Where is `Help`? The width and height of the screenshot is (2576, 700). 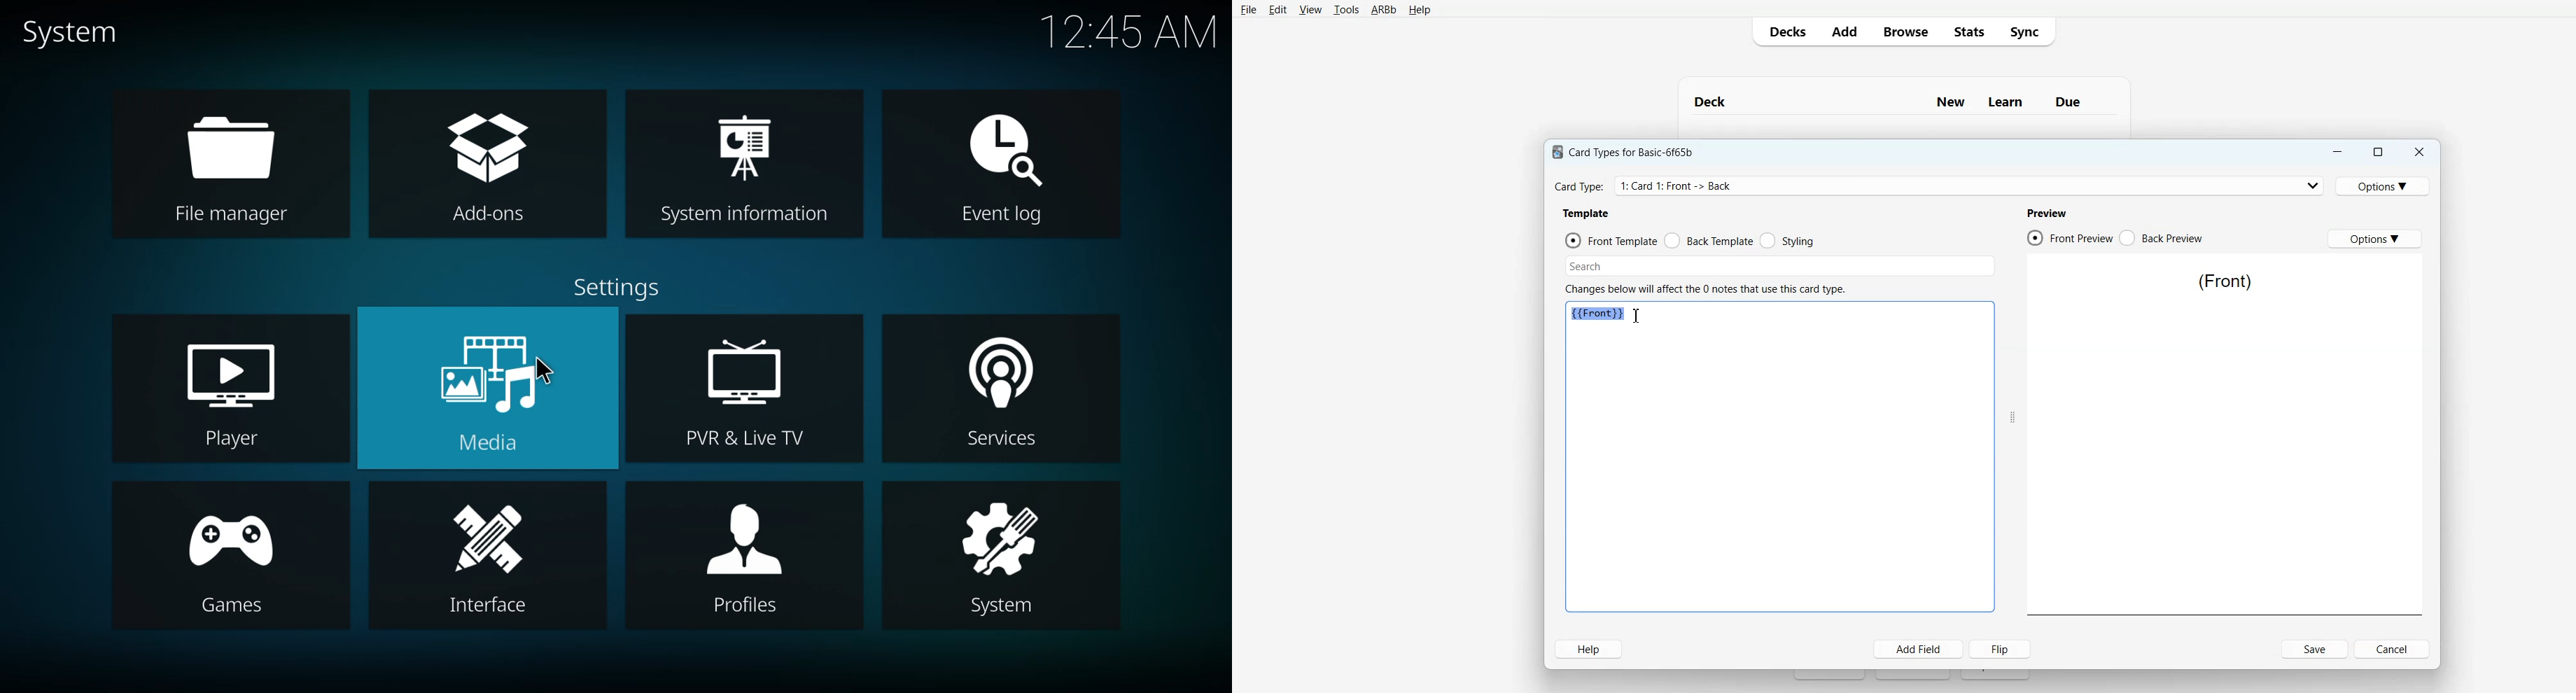
Help is located at coordinates (1589, 649).